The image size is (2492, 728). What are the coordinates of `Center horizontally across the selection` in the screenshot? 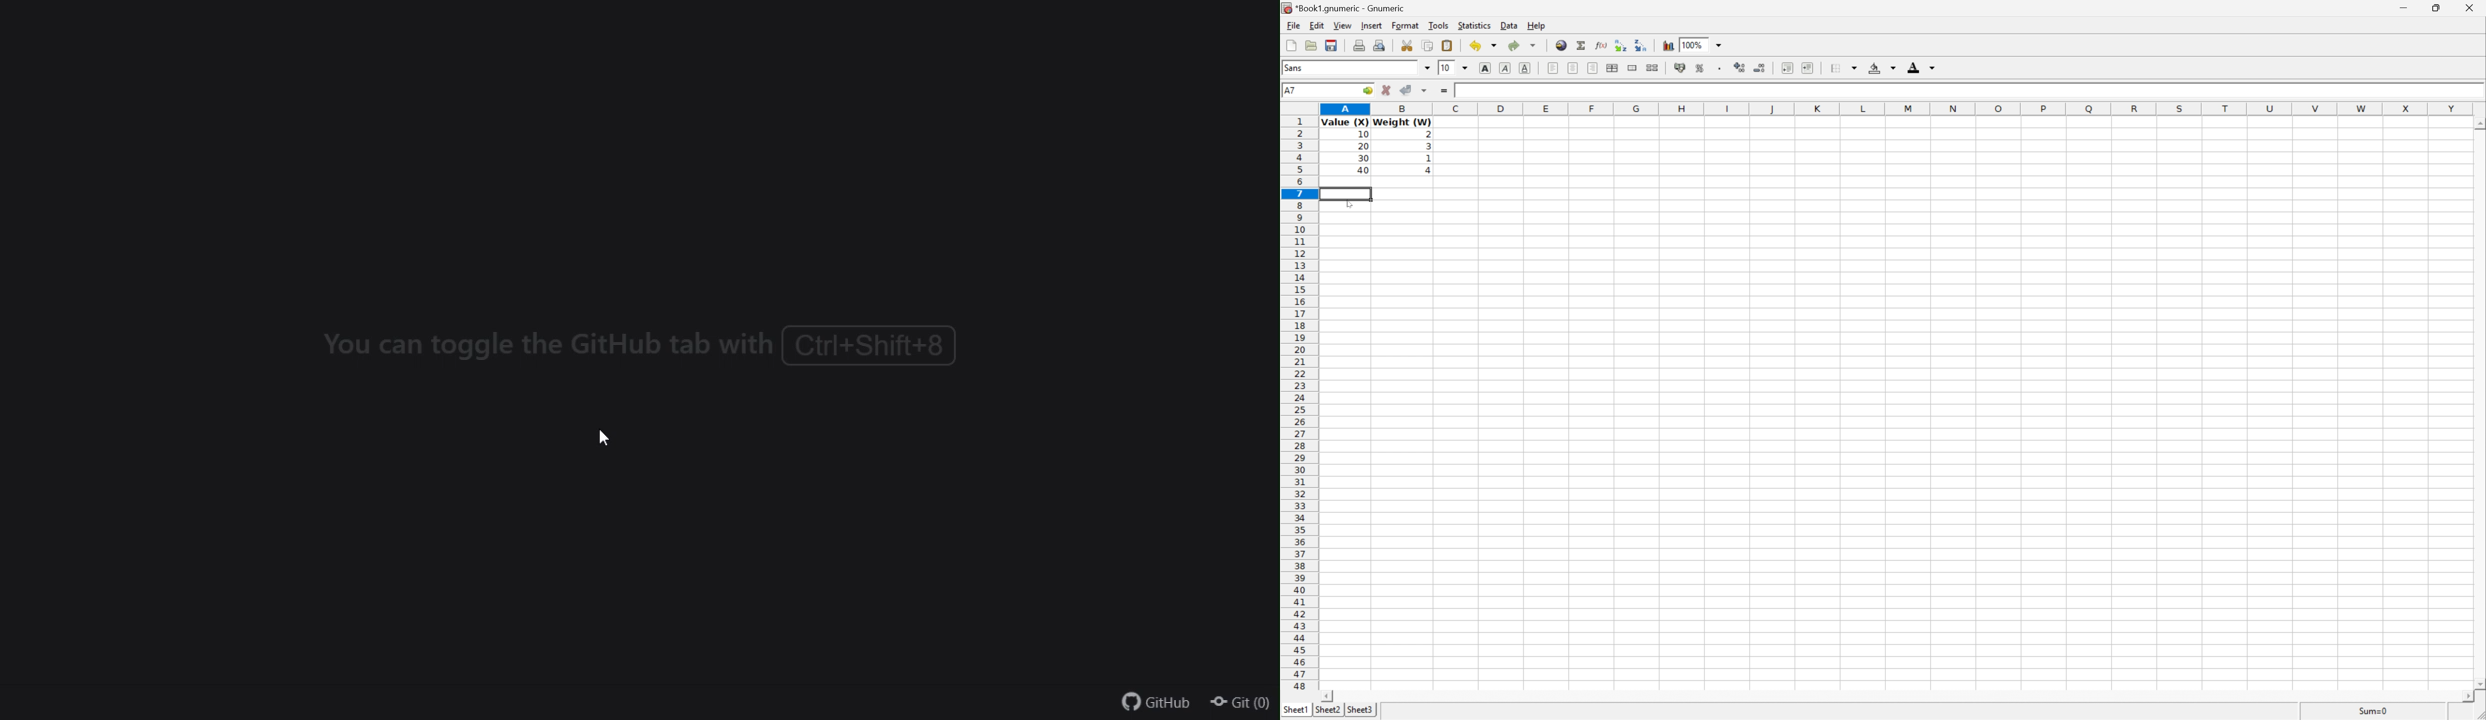 It's located at (1613, 67).